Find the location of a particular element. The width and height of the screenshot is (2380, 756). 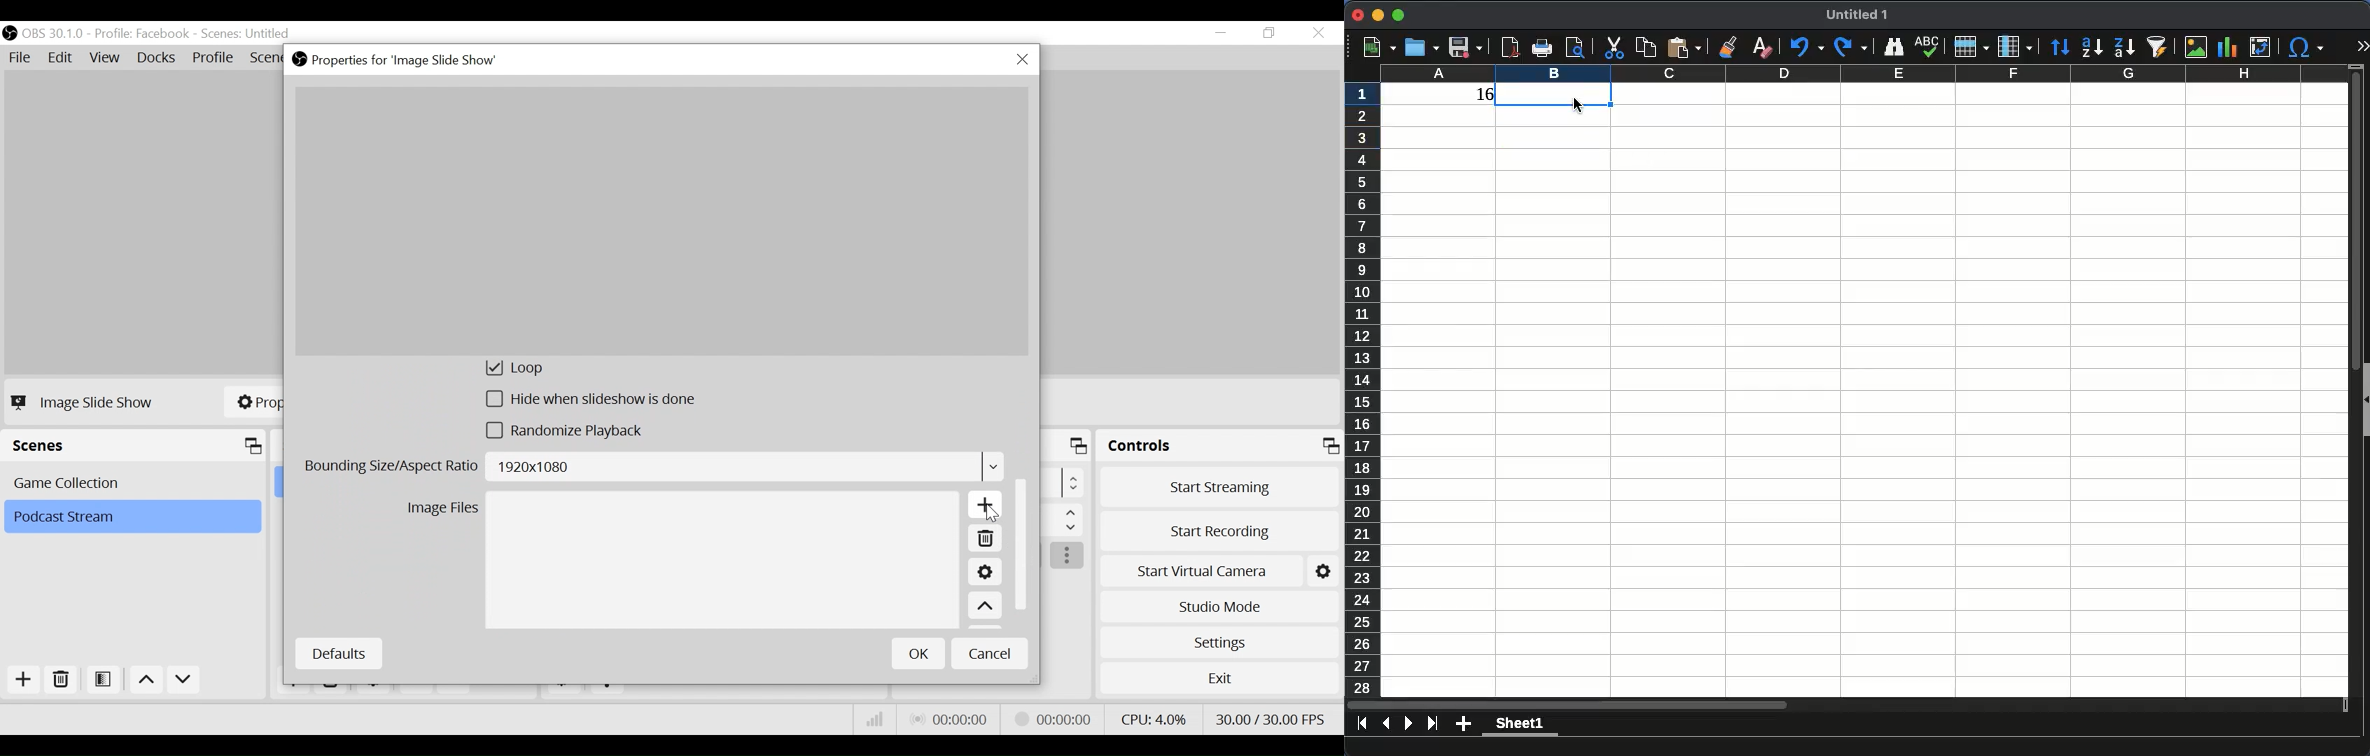

Profile is located at coordinates (142, 34).